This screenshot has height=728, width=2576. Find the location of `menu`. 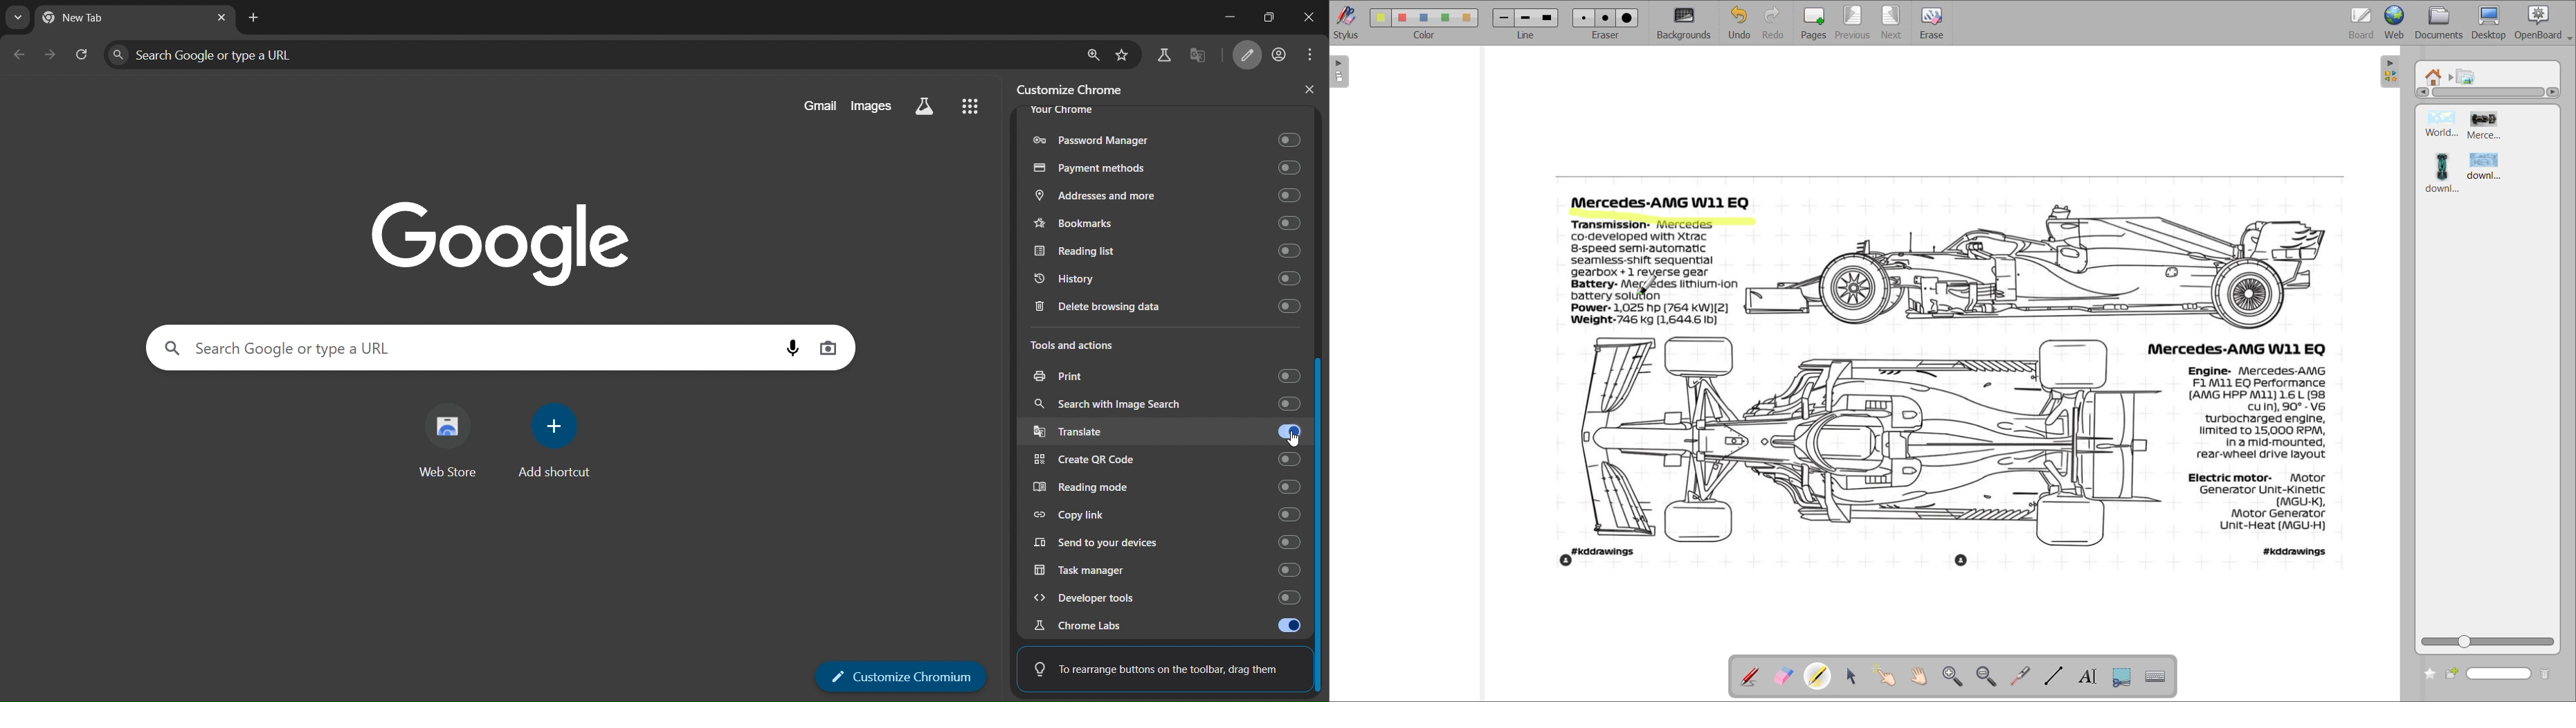

menu is located at coordinates (1311, 55).